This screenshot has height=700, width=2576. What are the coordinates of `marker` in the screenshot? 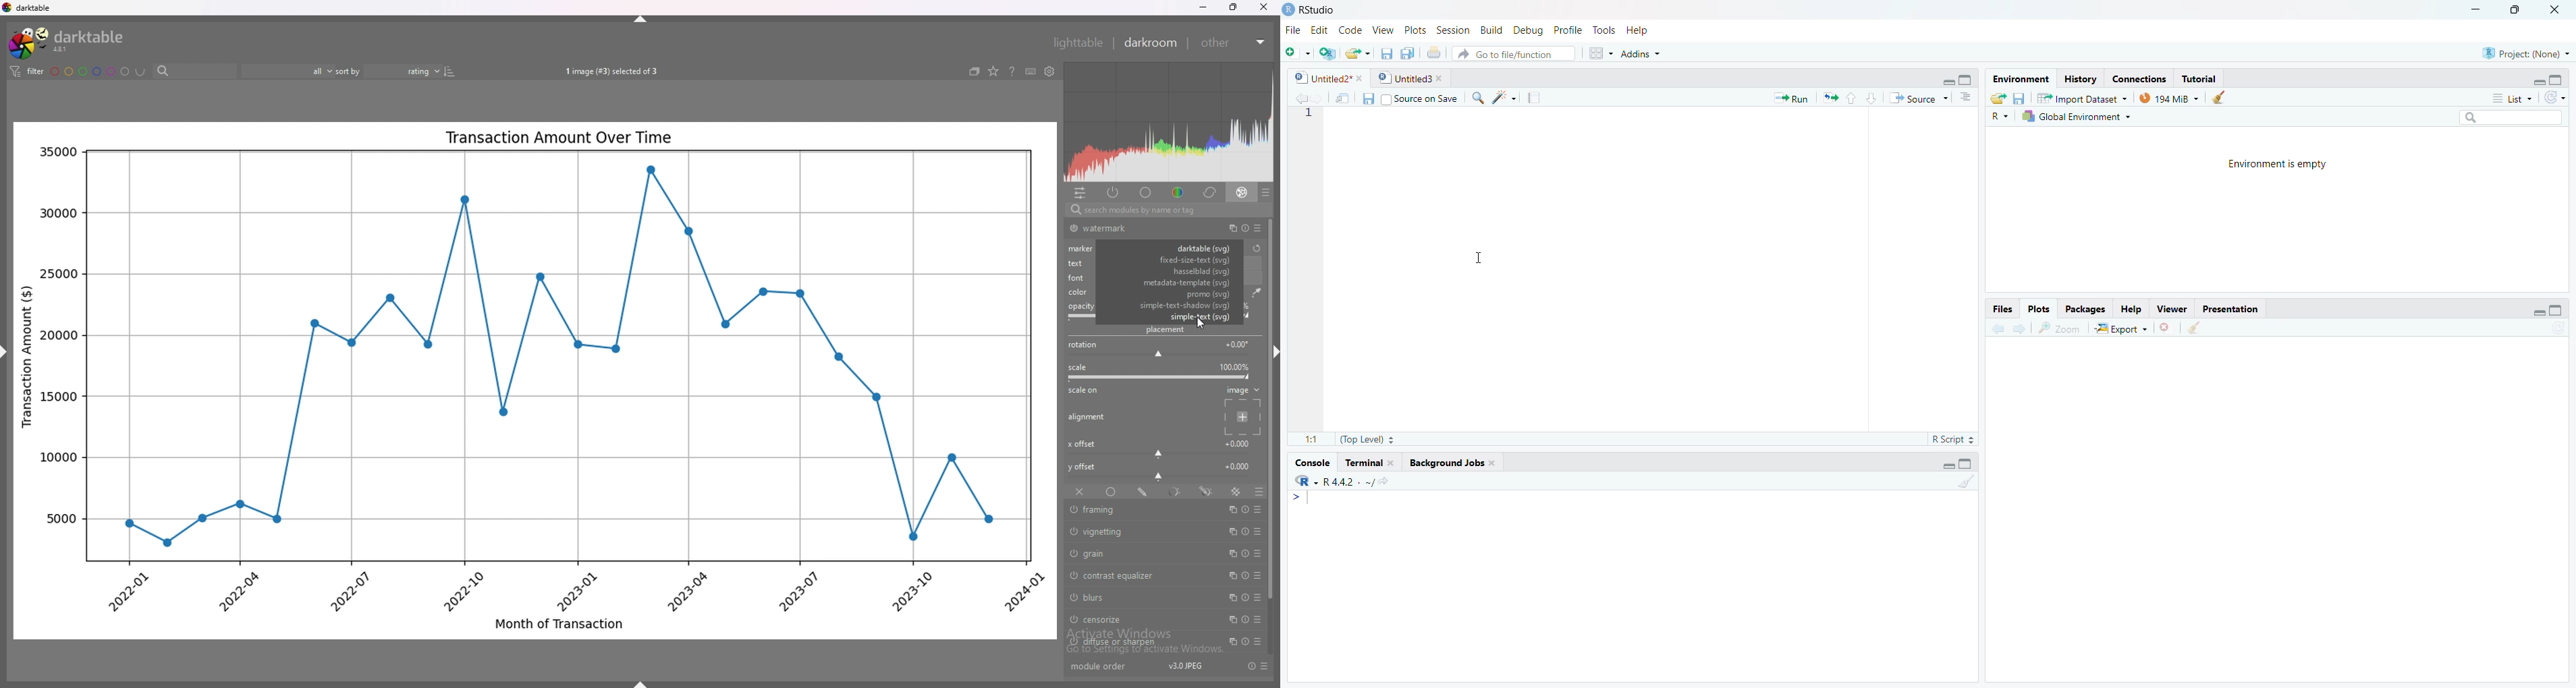 It's located at (1082, 249).